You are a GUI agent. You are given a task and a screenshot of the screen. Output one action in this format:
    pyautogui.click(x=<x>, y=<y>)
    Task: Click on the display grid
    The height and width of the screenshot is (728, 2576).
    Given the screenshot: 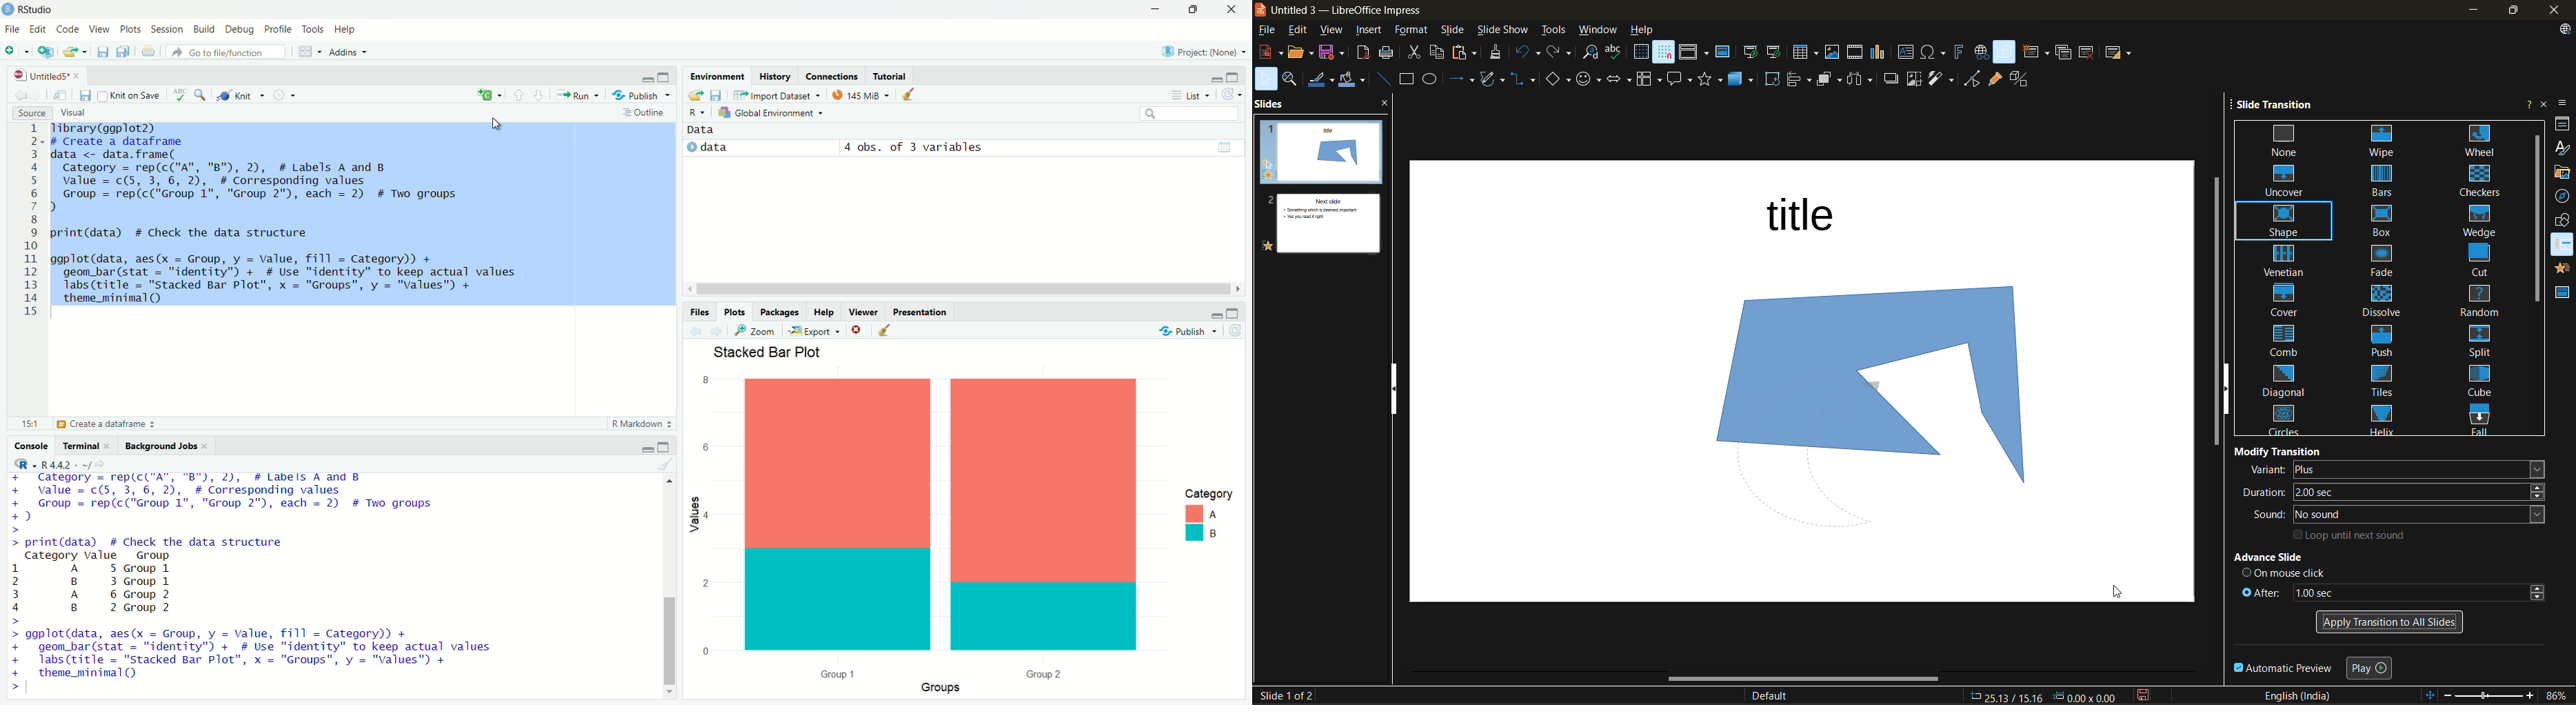 What is the action you would take?
    pyautogui.click(x=1641, y=52)
    